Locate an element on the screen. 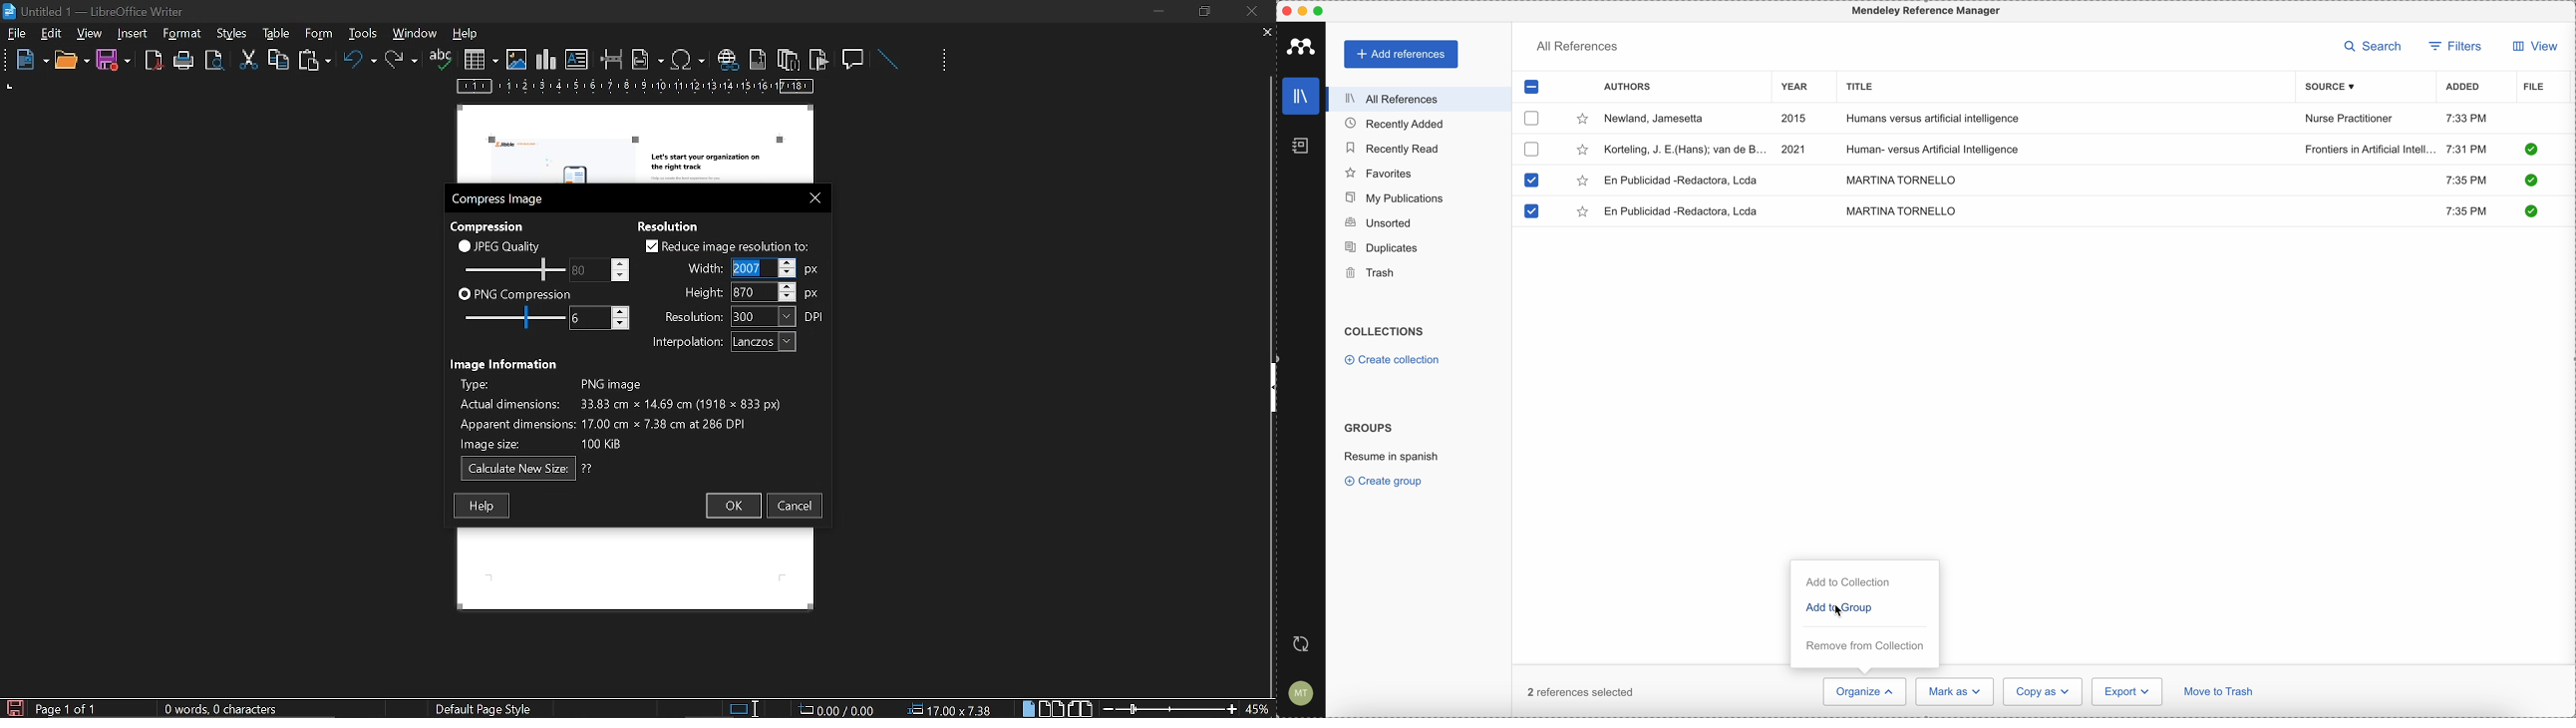 This screenshot has height=728, width=2576. authors is located at coordinates (1627, 88).